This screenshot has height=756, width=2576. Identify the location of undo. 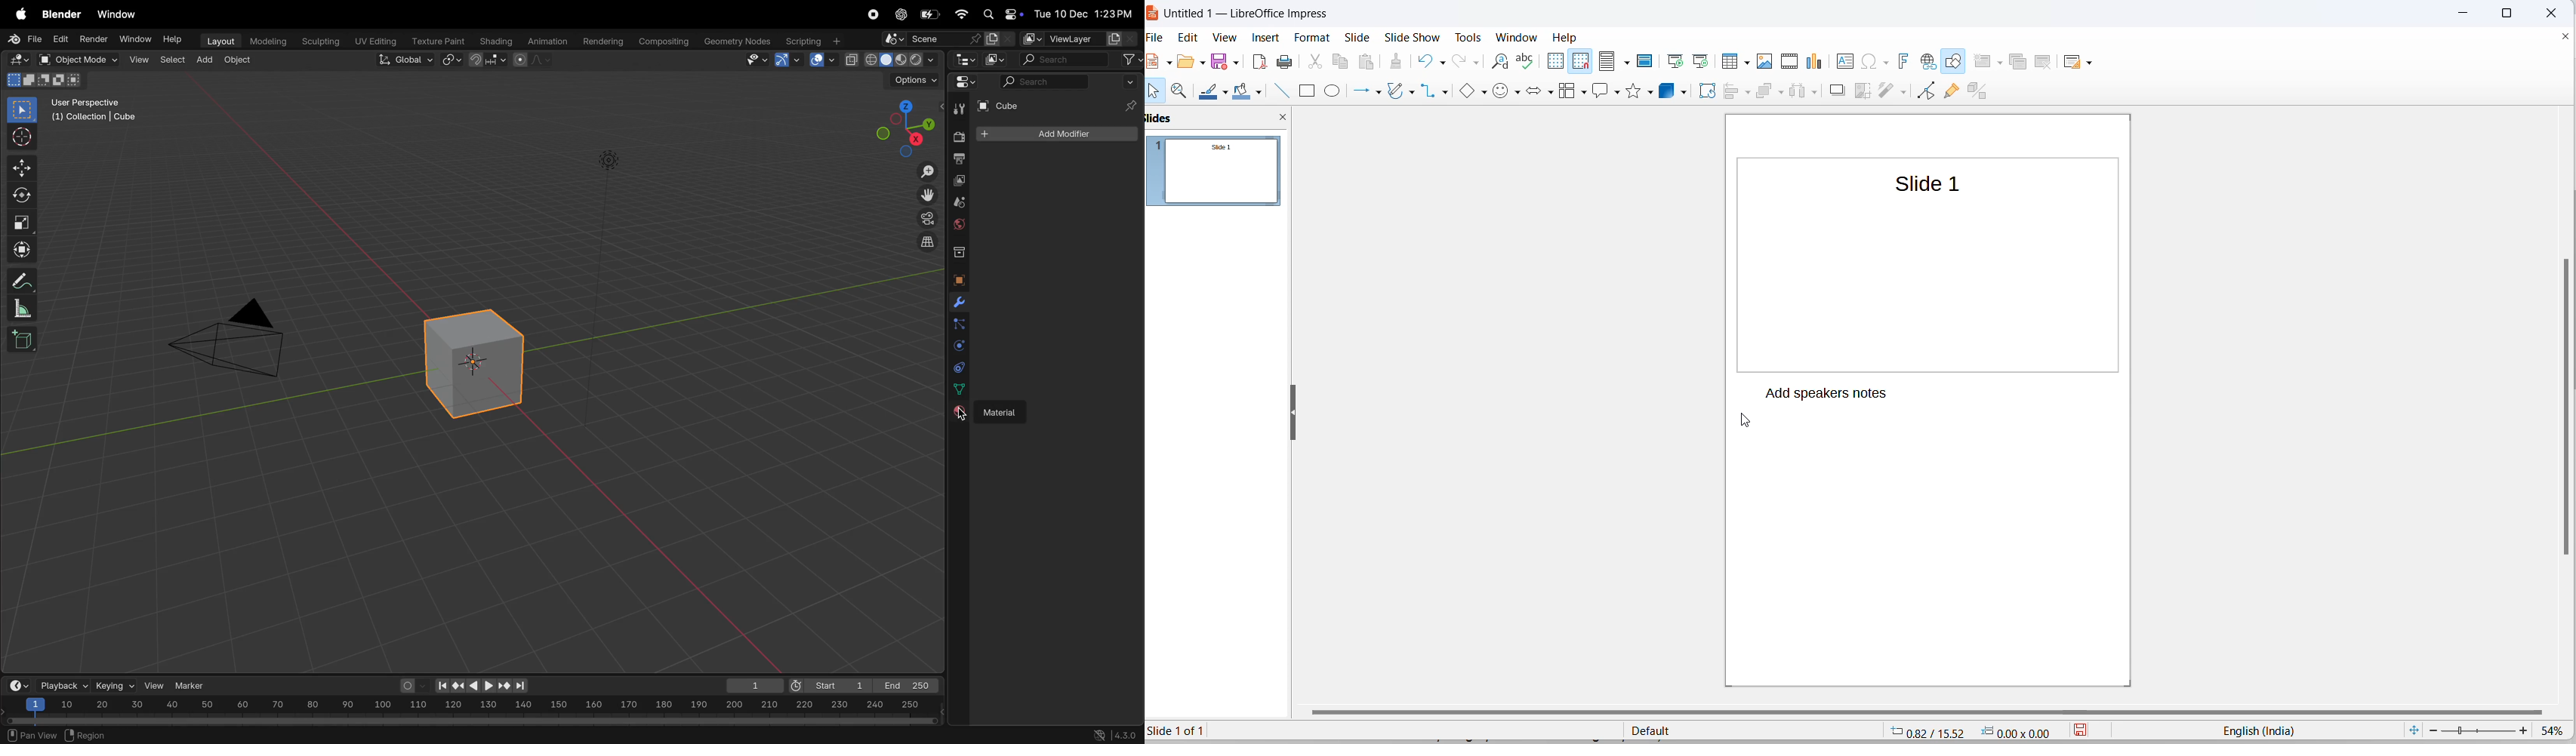
(1423, 60).